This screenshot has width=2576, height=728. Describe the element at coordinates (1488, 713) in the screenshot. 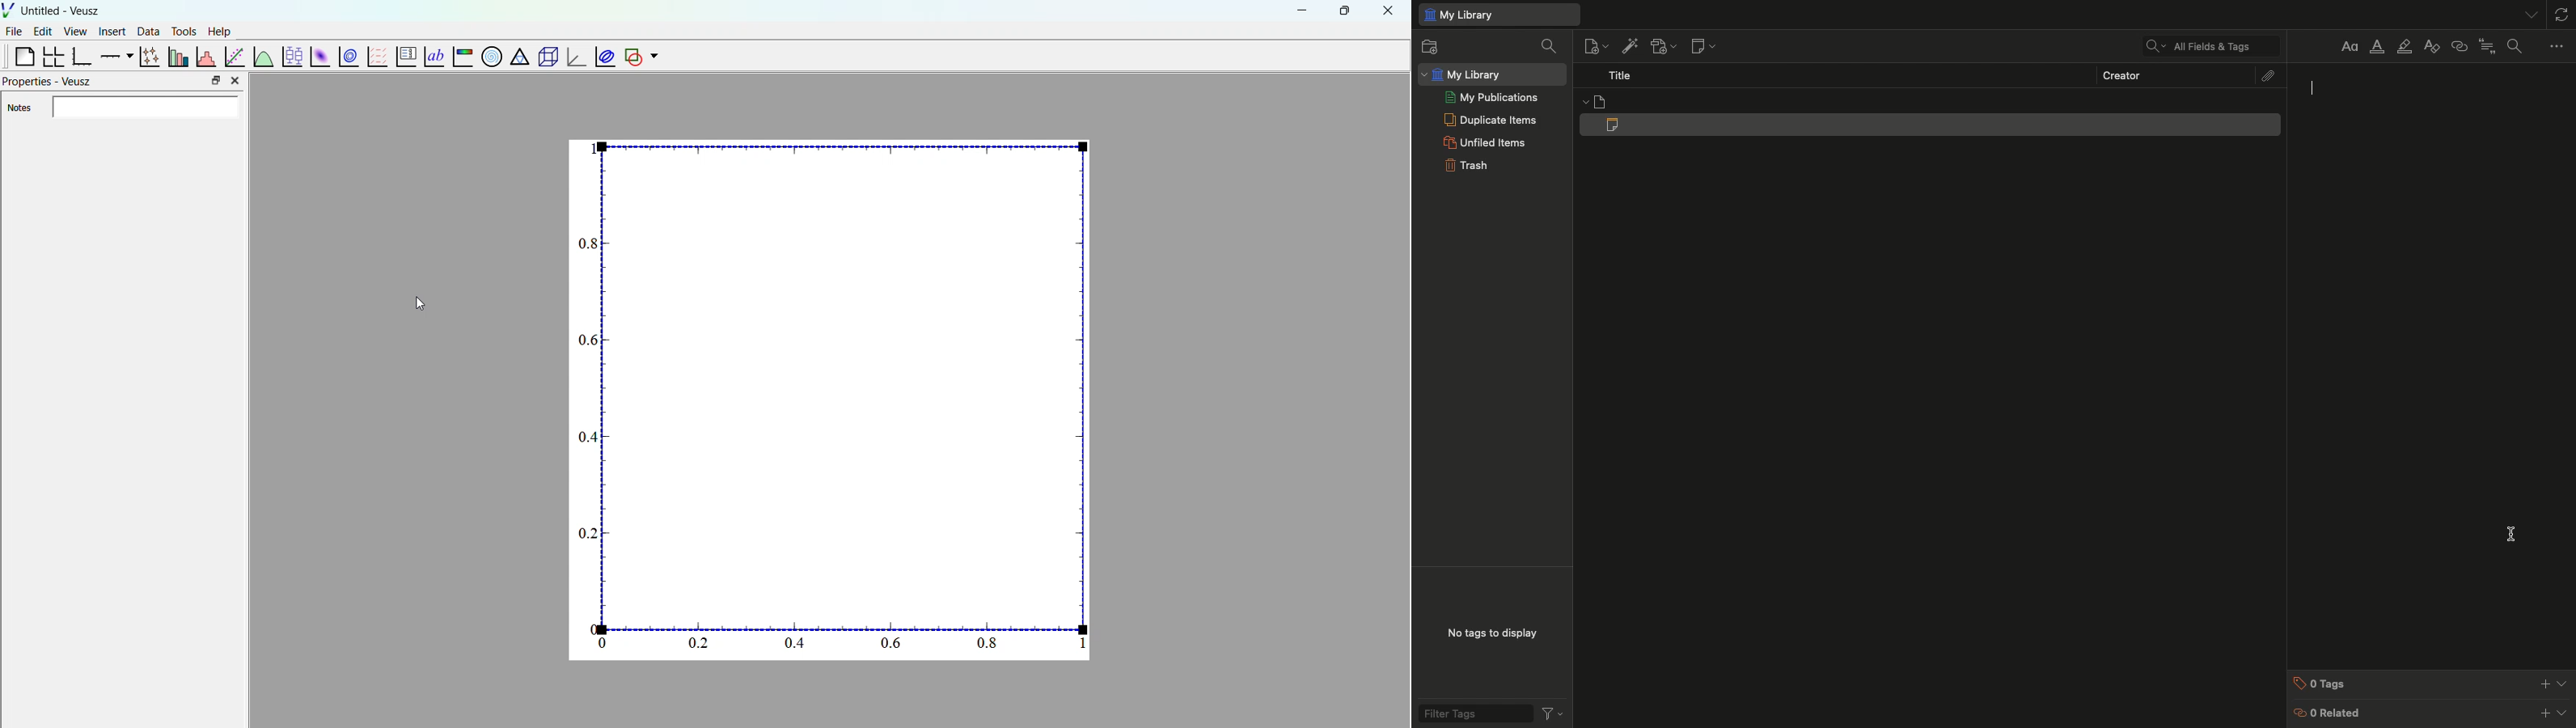

I see `Filter tags` at that location.